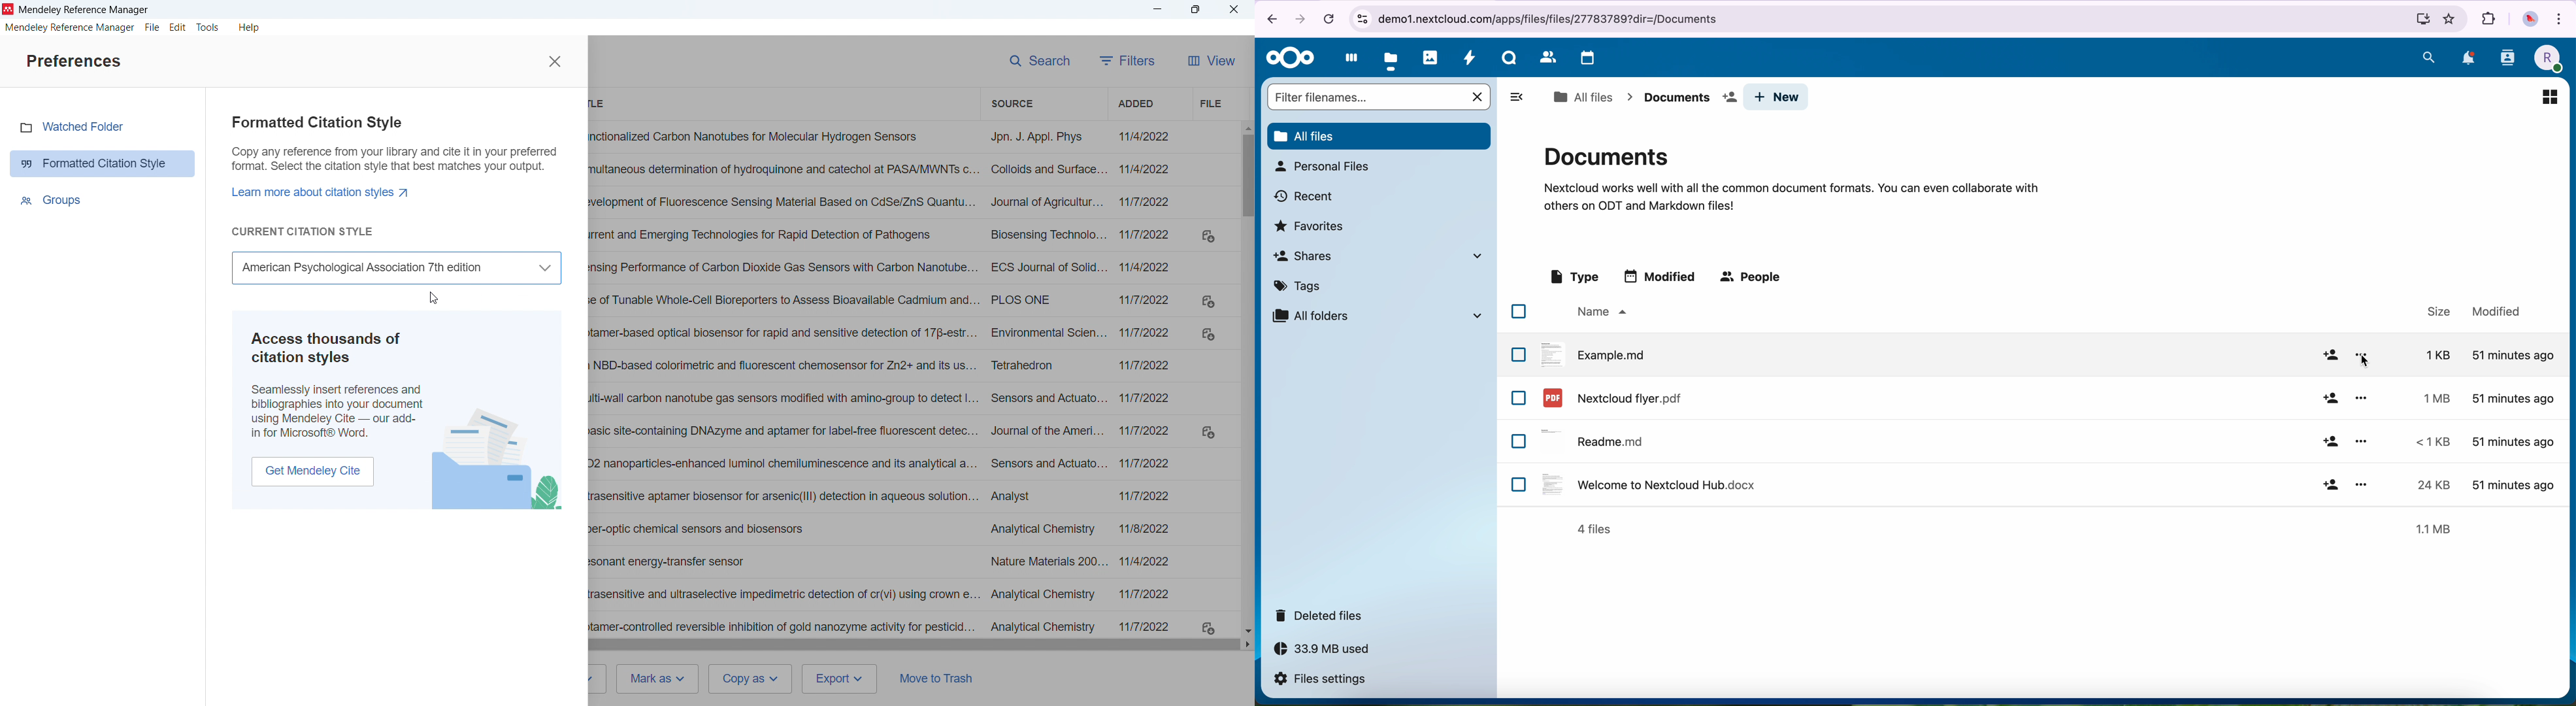 The width and height of the screenshot is (2576, 728). I want to click on documents, so click(1689, 97).